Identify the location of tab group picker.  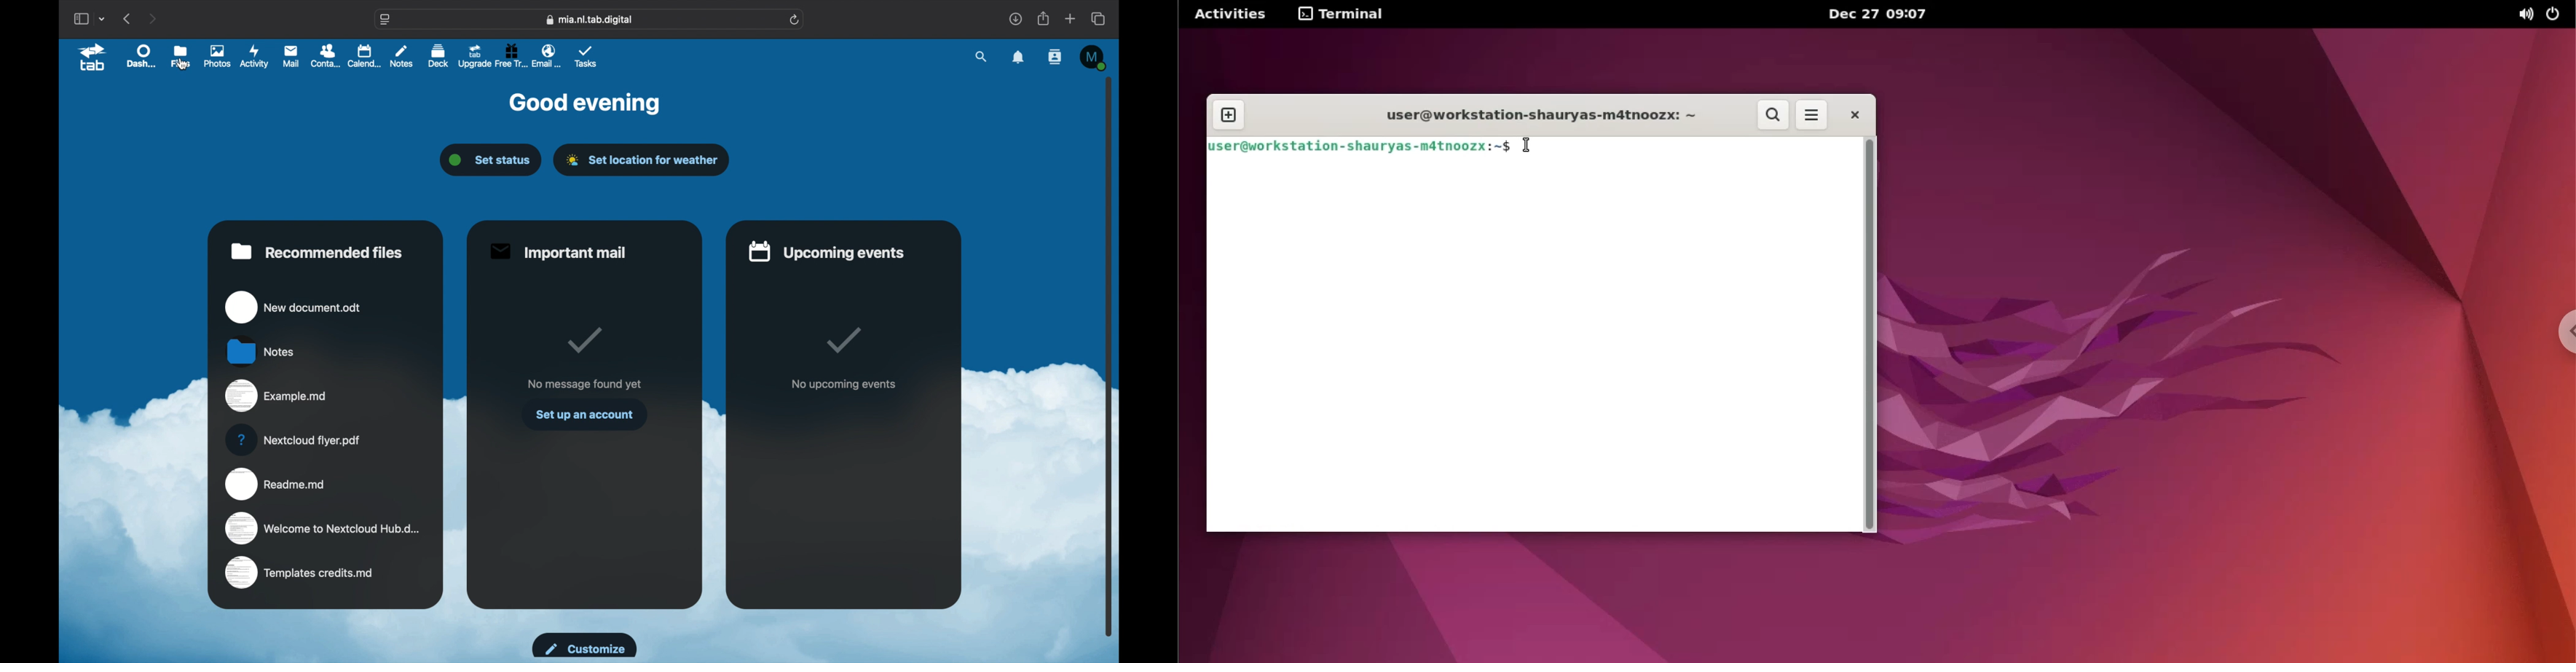
(102, 18).